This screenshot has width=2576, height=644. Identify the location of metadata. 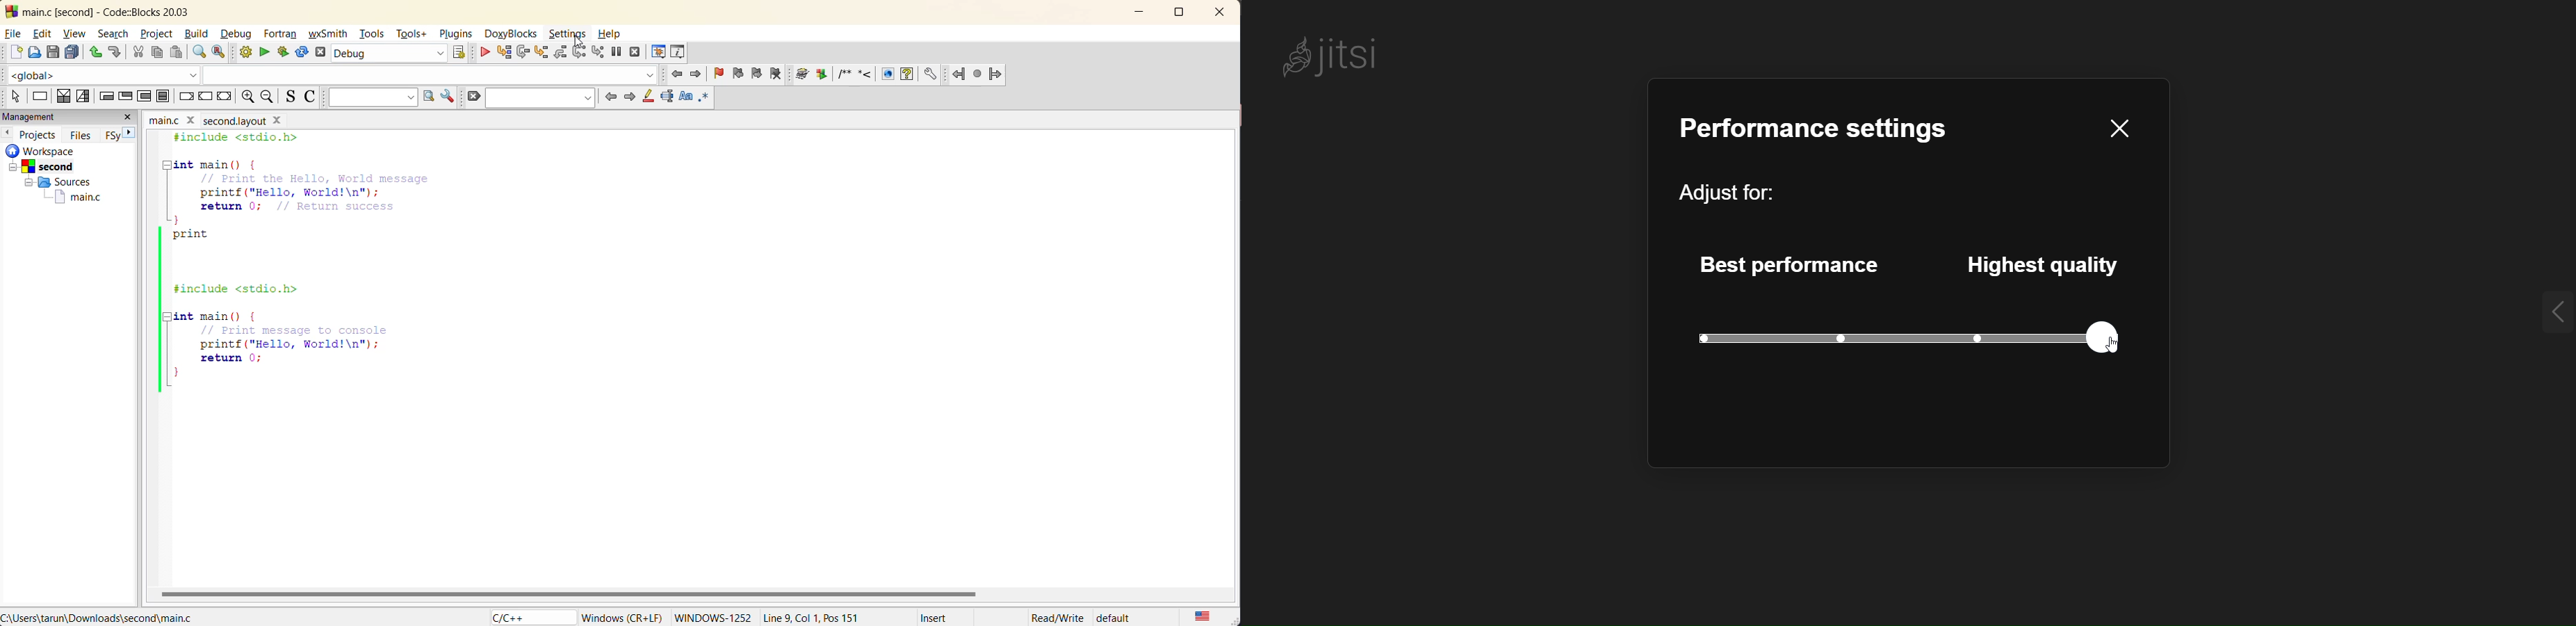
(622, 615).